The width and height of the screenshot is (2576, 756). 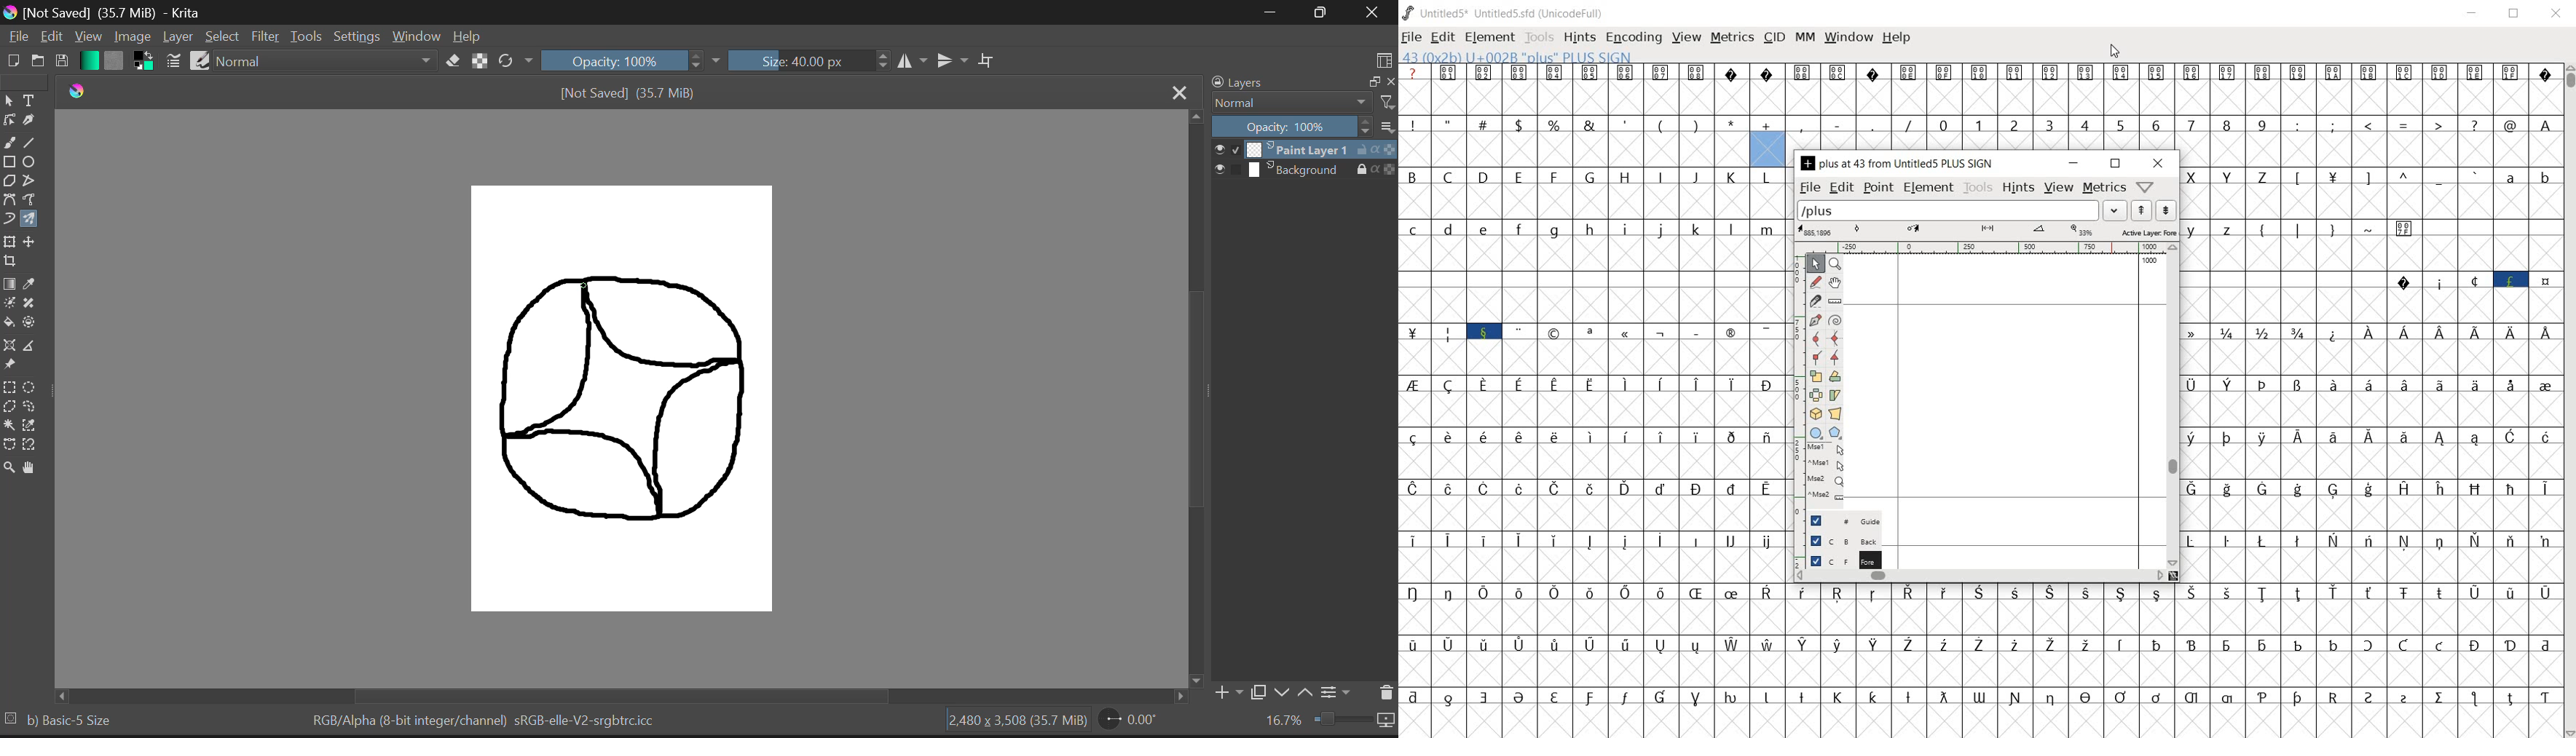 What do you see at coordinates (327, 60) in the screenshot?
I see `Normal` at bounding box center [327, 60].